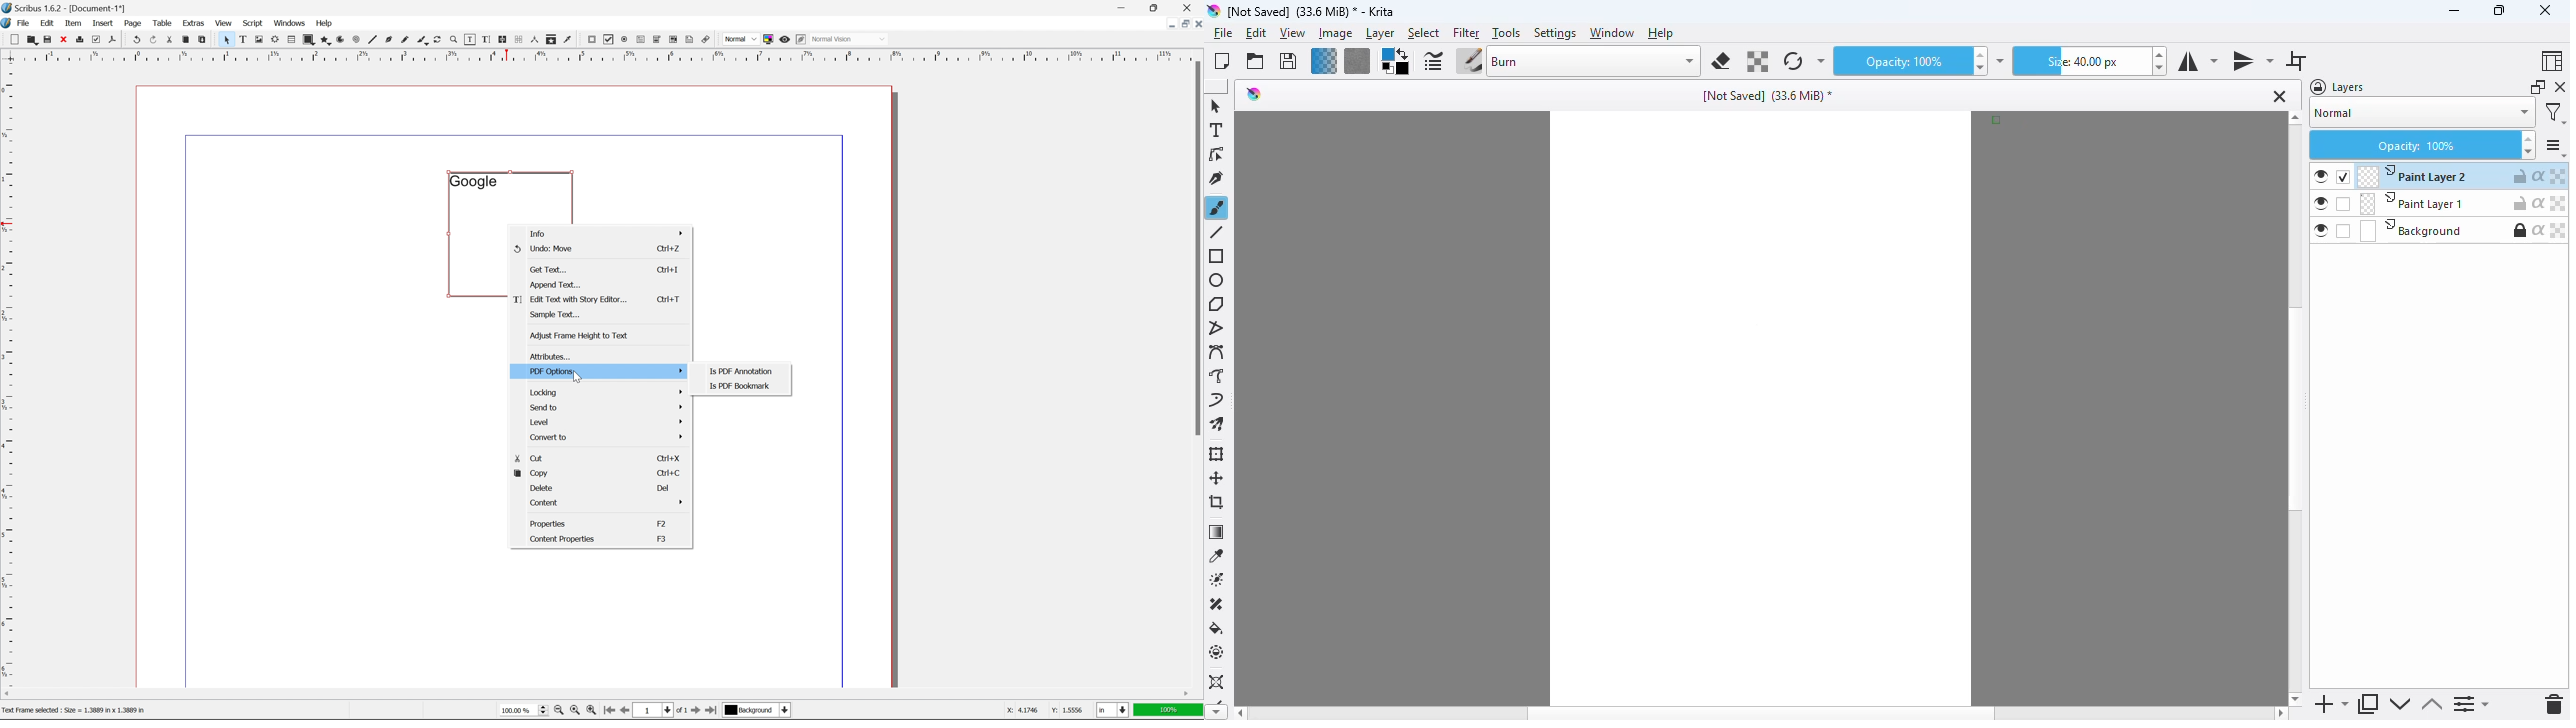 The height and width of the screenshot is (728, 2576). Describe the element at coordinates (542, 488) in the screenshot. I see `delete` at that location.